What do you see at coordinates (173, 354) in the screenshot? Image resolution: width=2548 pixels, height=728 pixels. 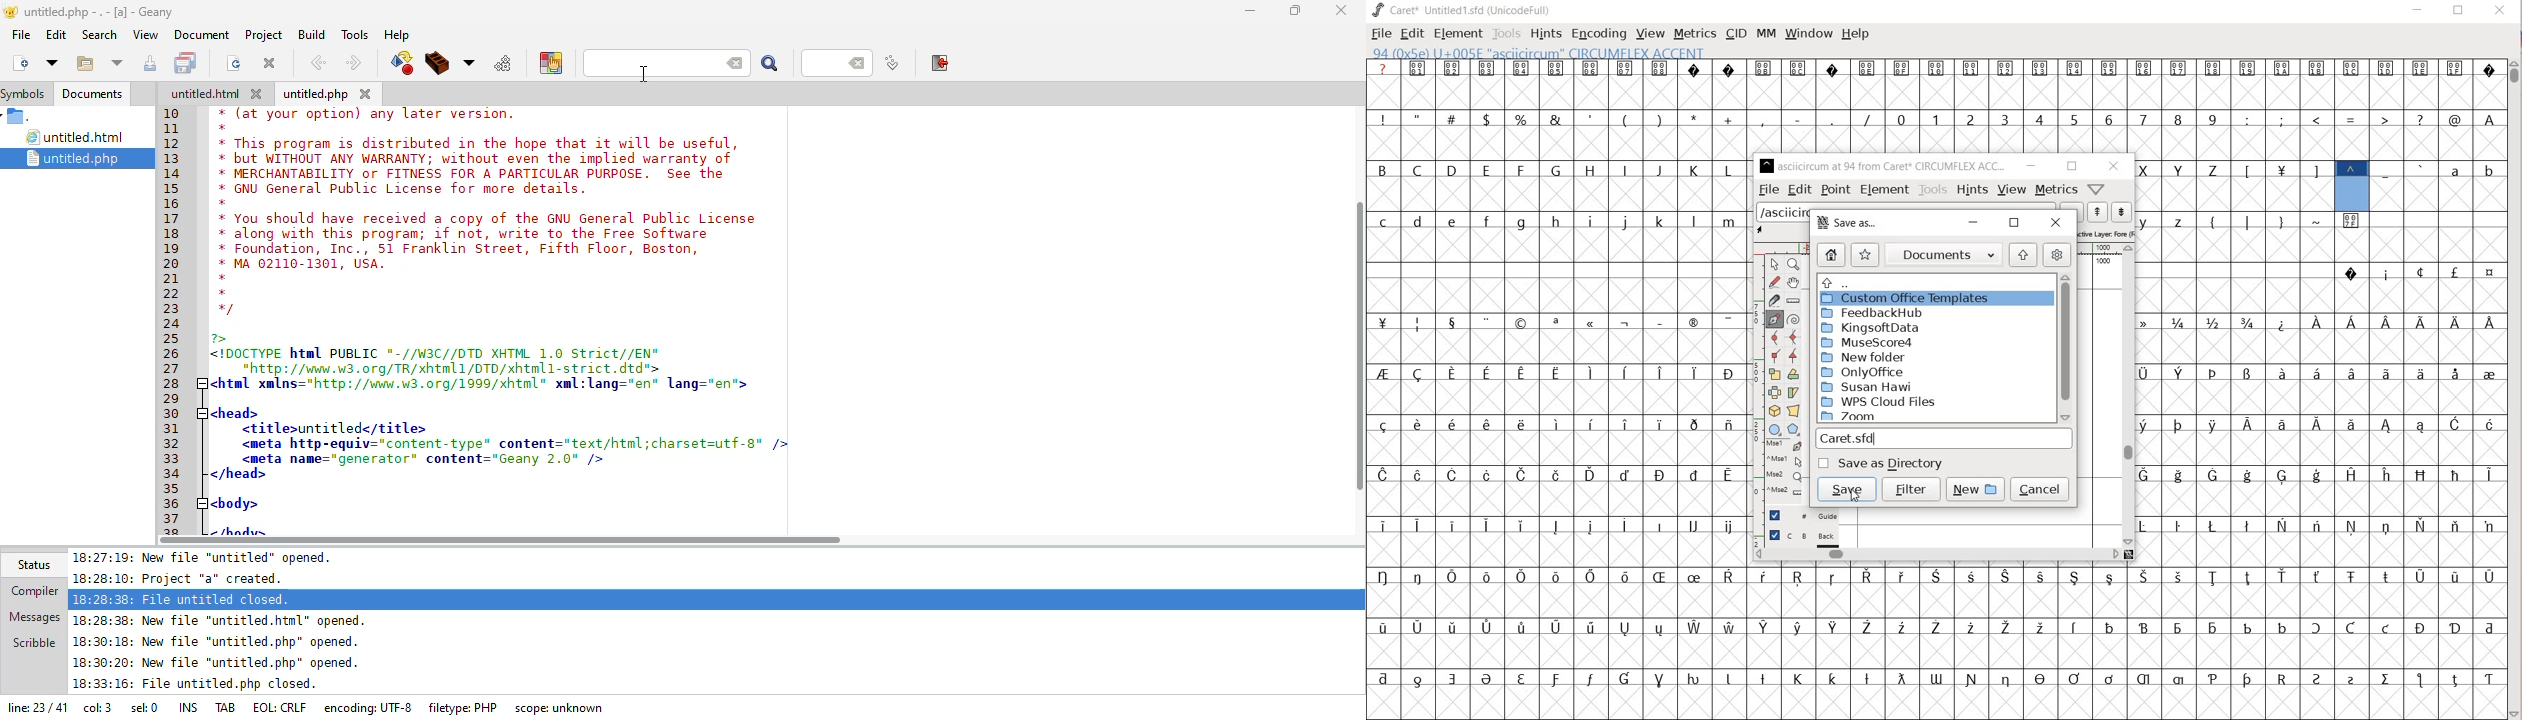 I see `26` at bounding box center [173, 354].